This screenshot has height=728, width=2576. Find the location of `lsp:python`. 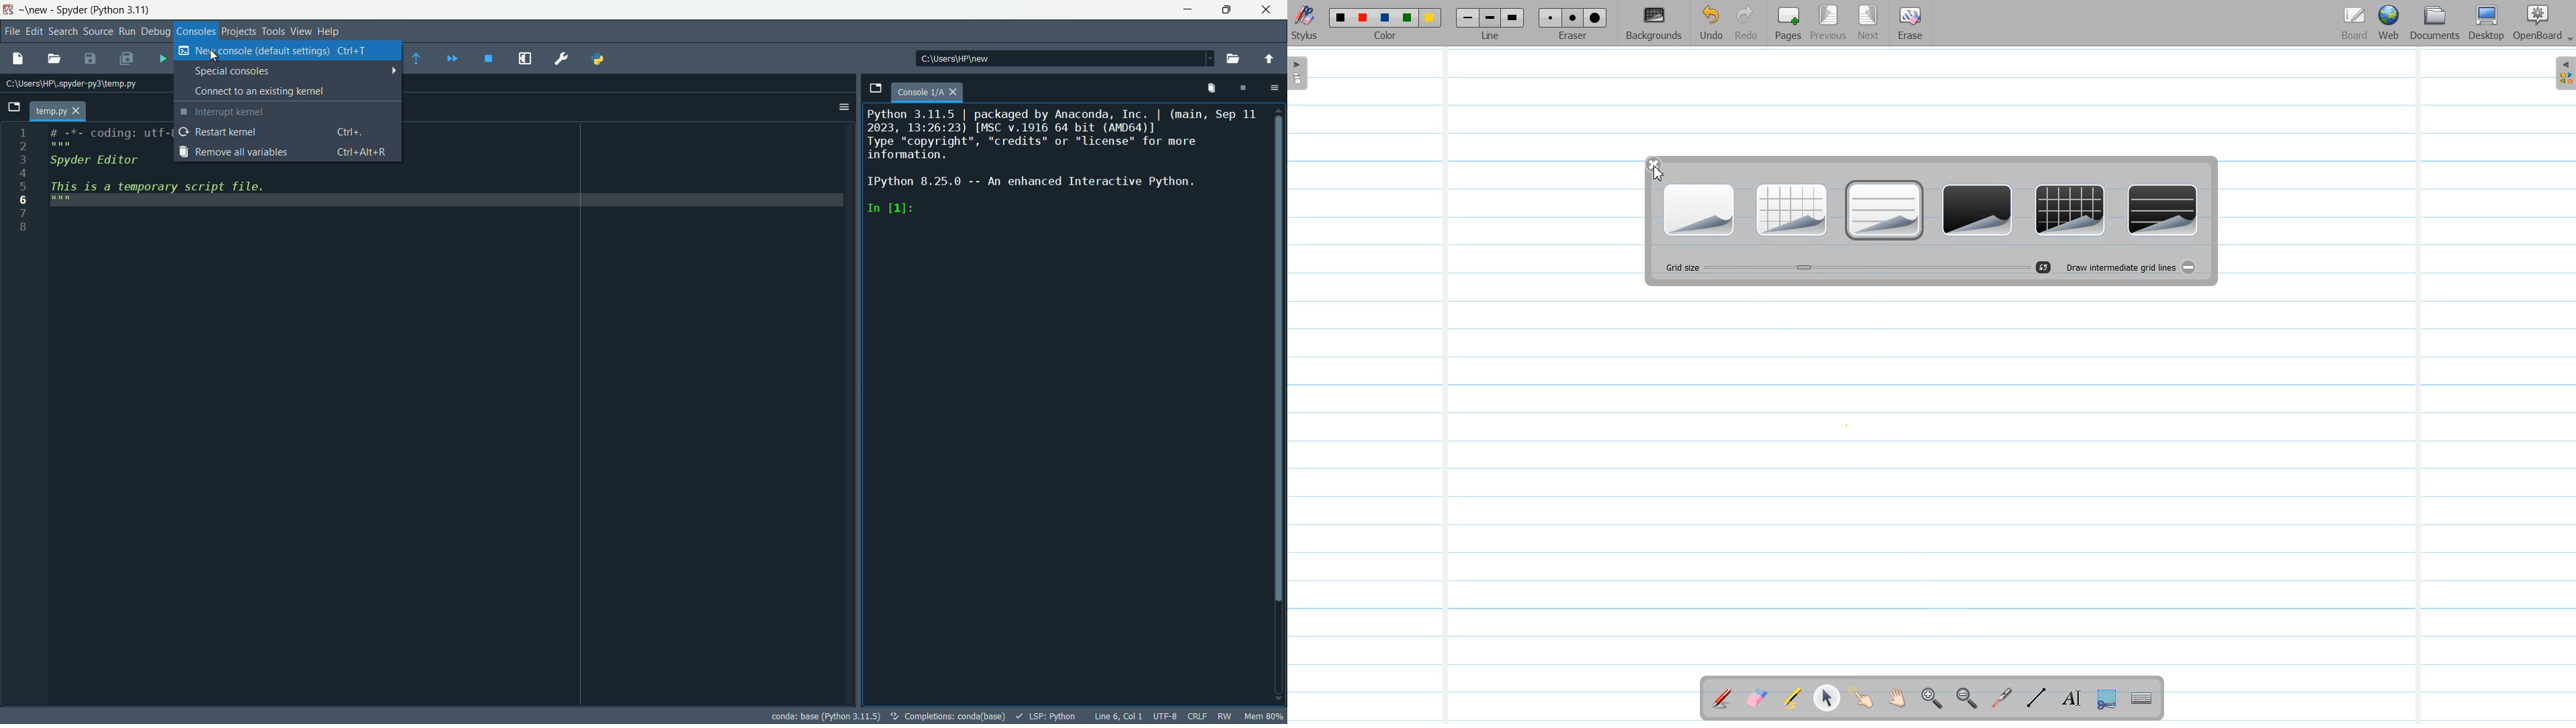

lsp:python is located at coordinates (1048, 715).